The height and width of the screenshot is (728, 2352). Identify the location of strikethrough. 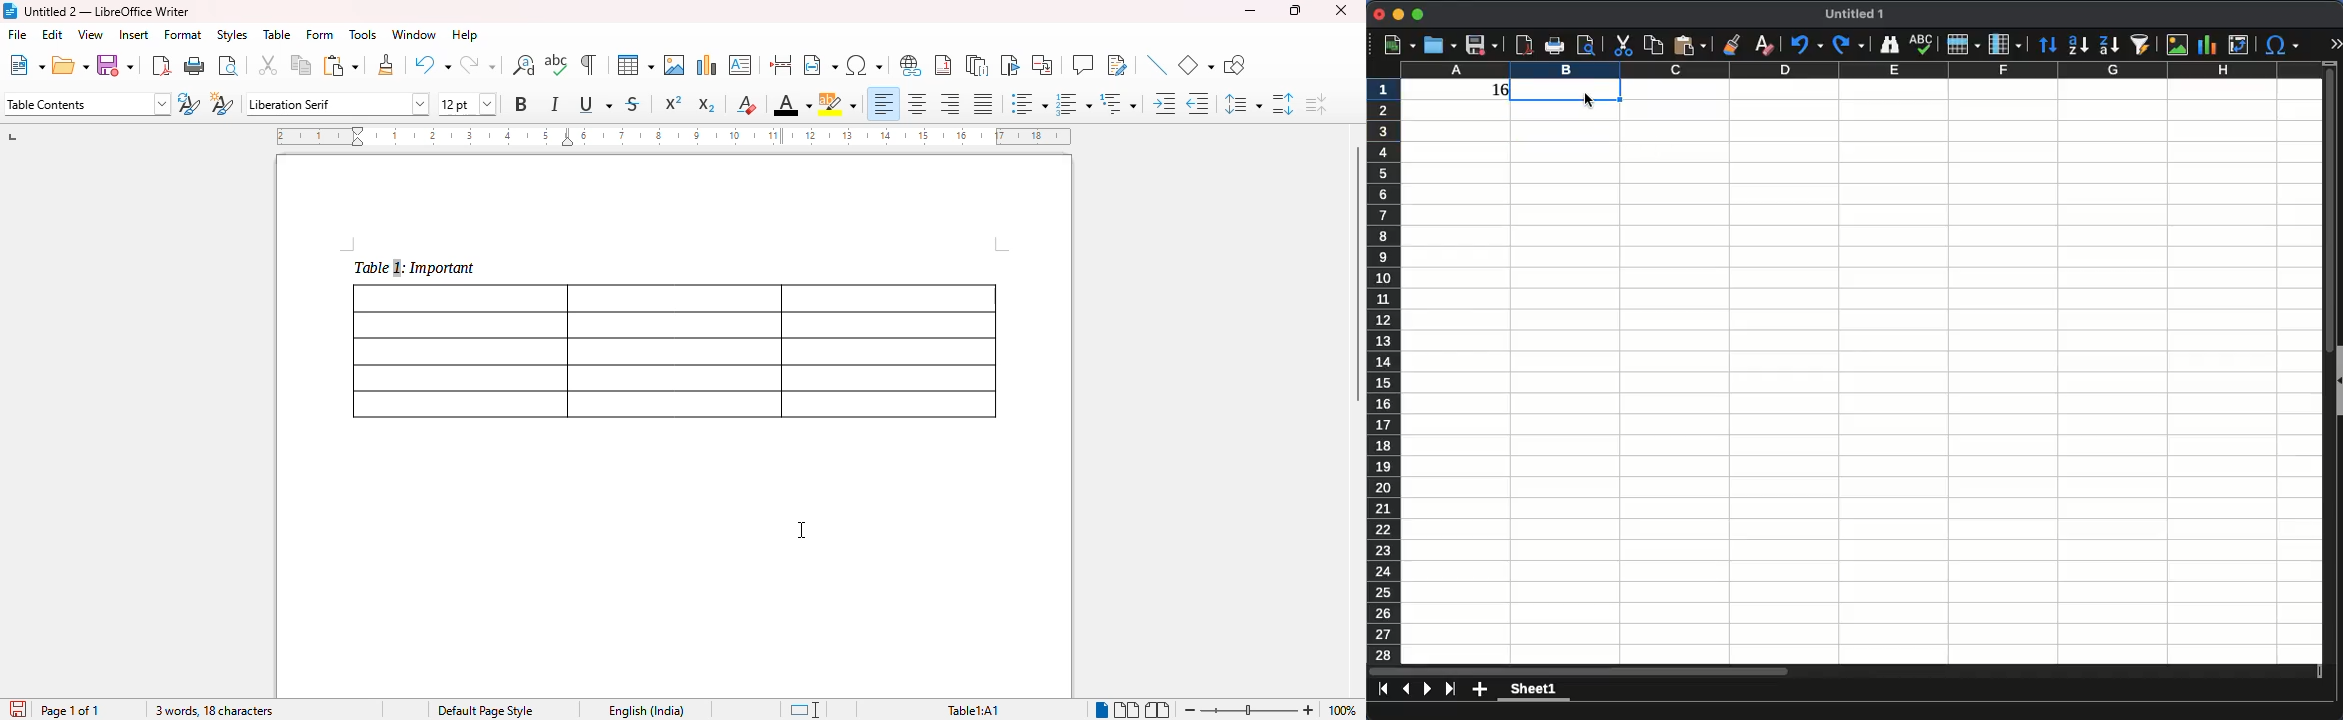
(633, 105).